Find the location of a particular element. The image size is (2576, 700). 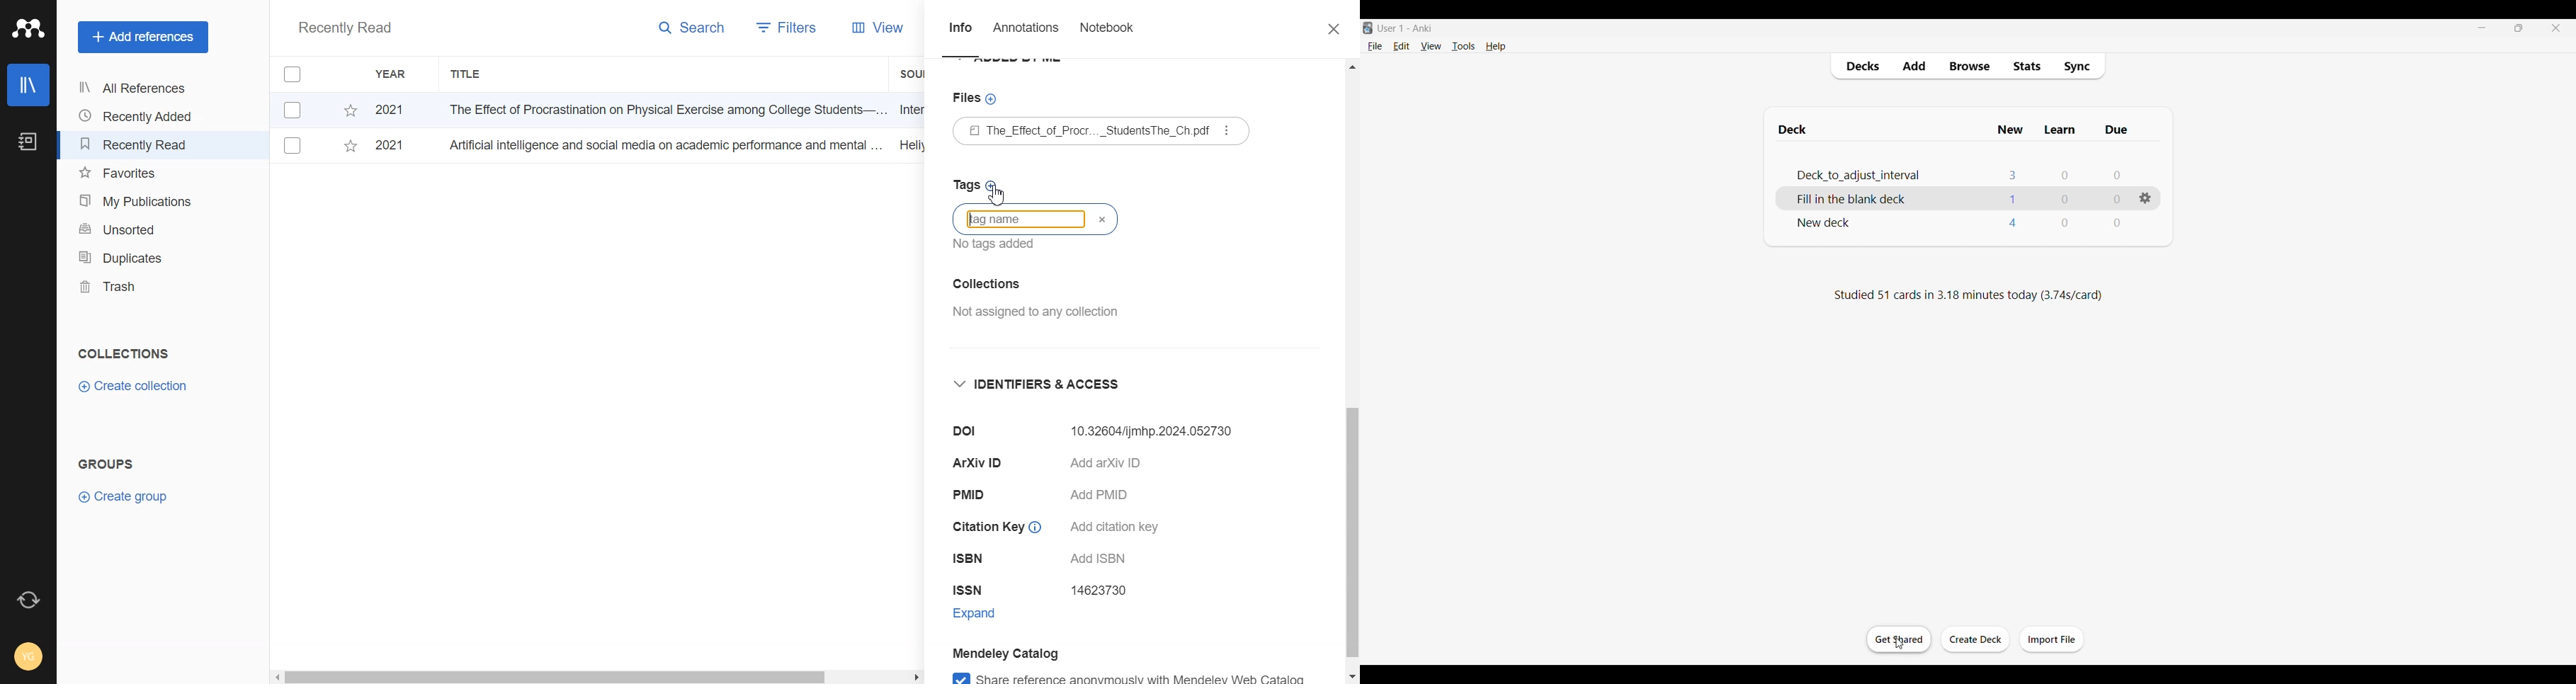

Decks is located at coordinates (1863, 66).